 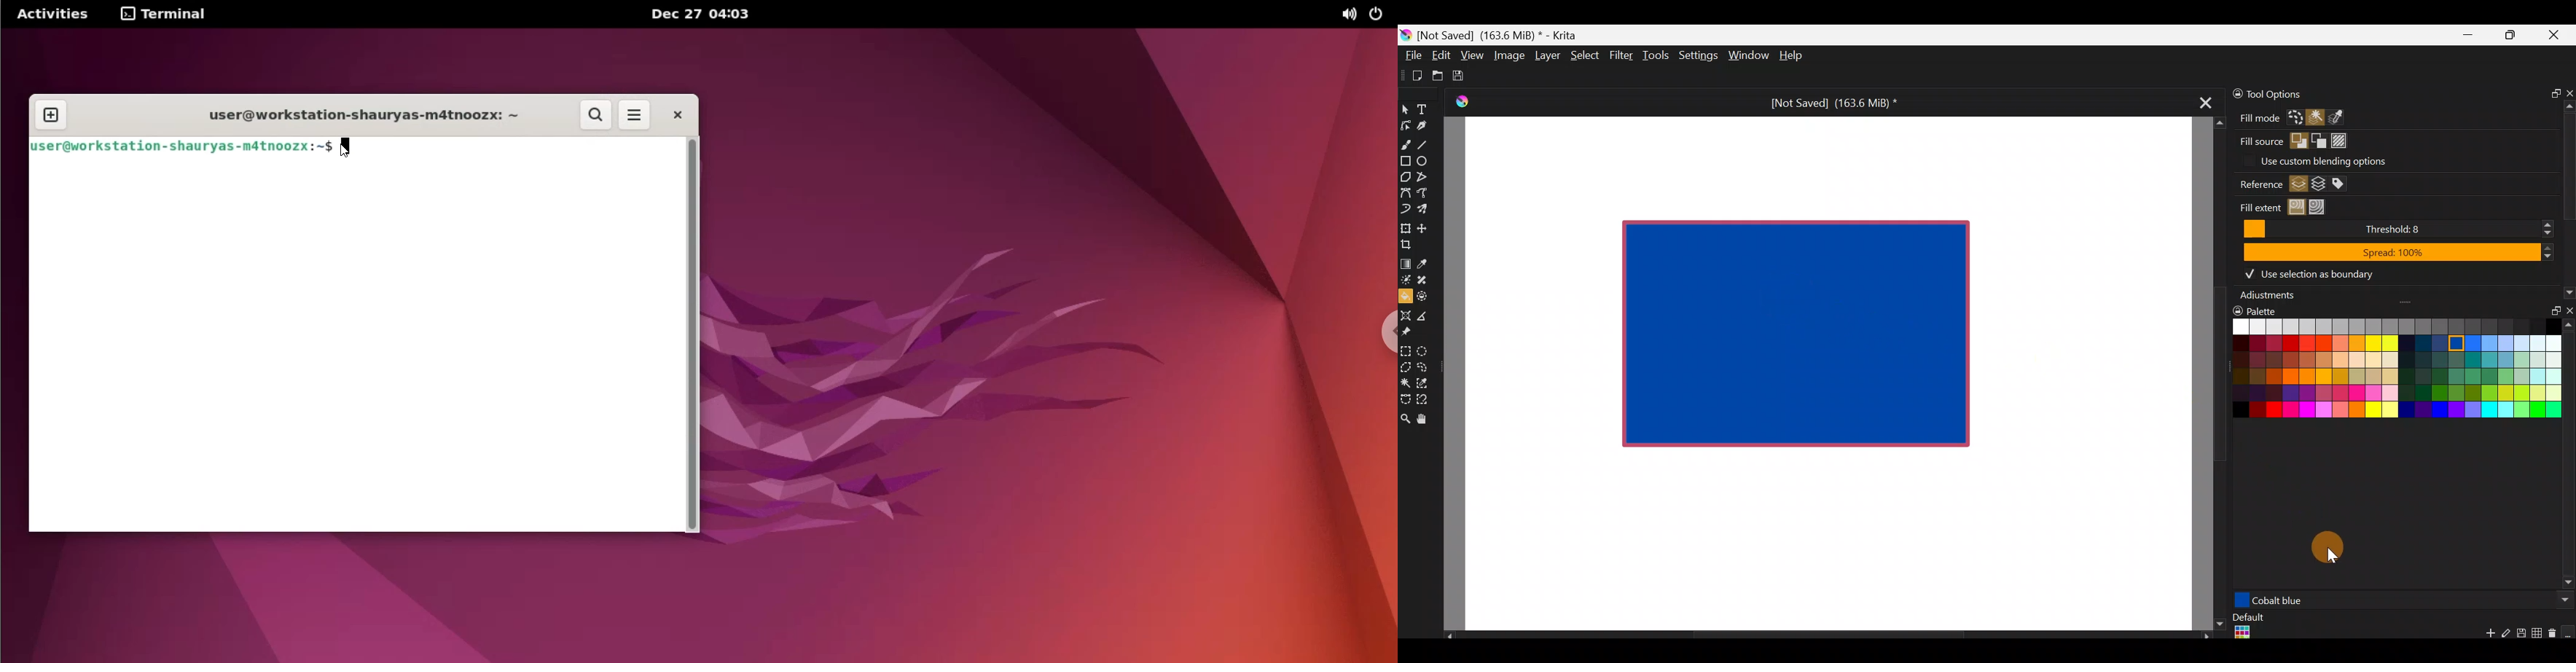 I want to click on Cursor, so click(x=2323, y=547).